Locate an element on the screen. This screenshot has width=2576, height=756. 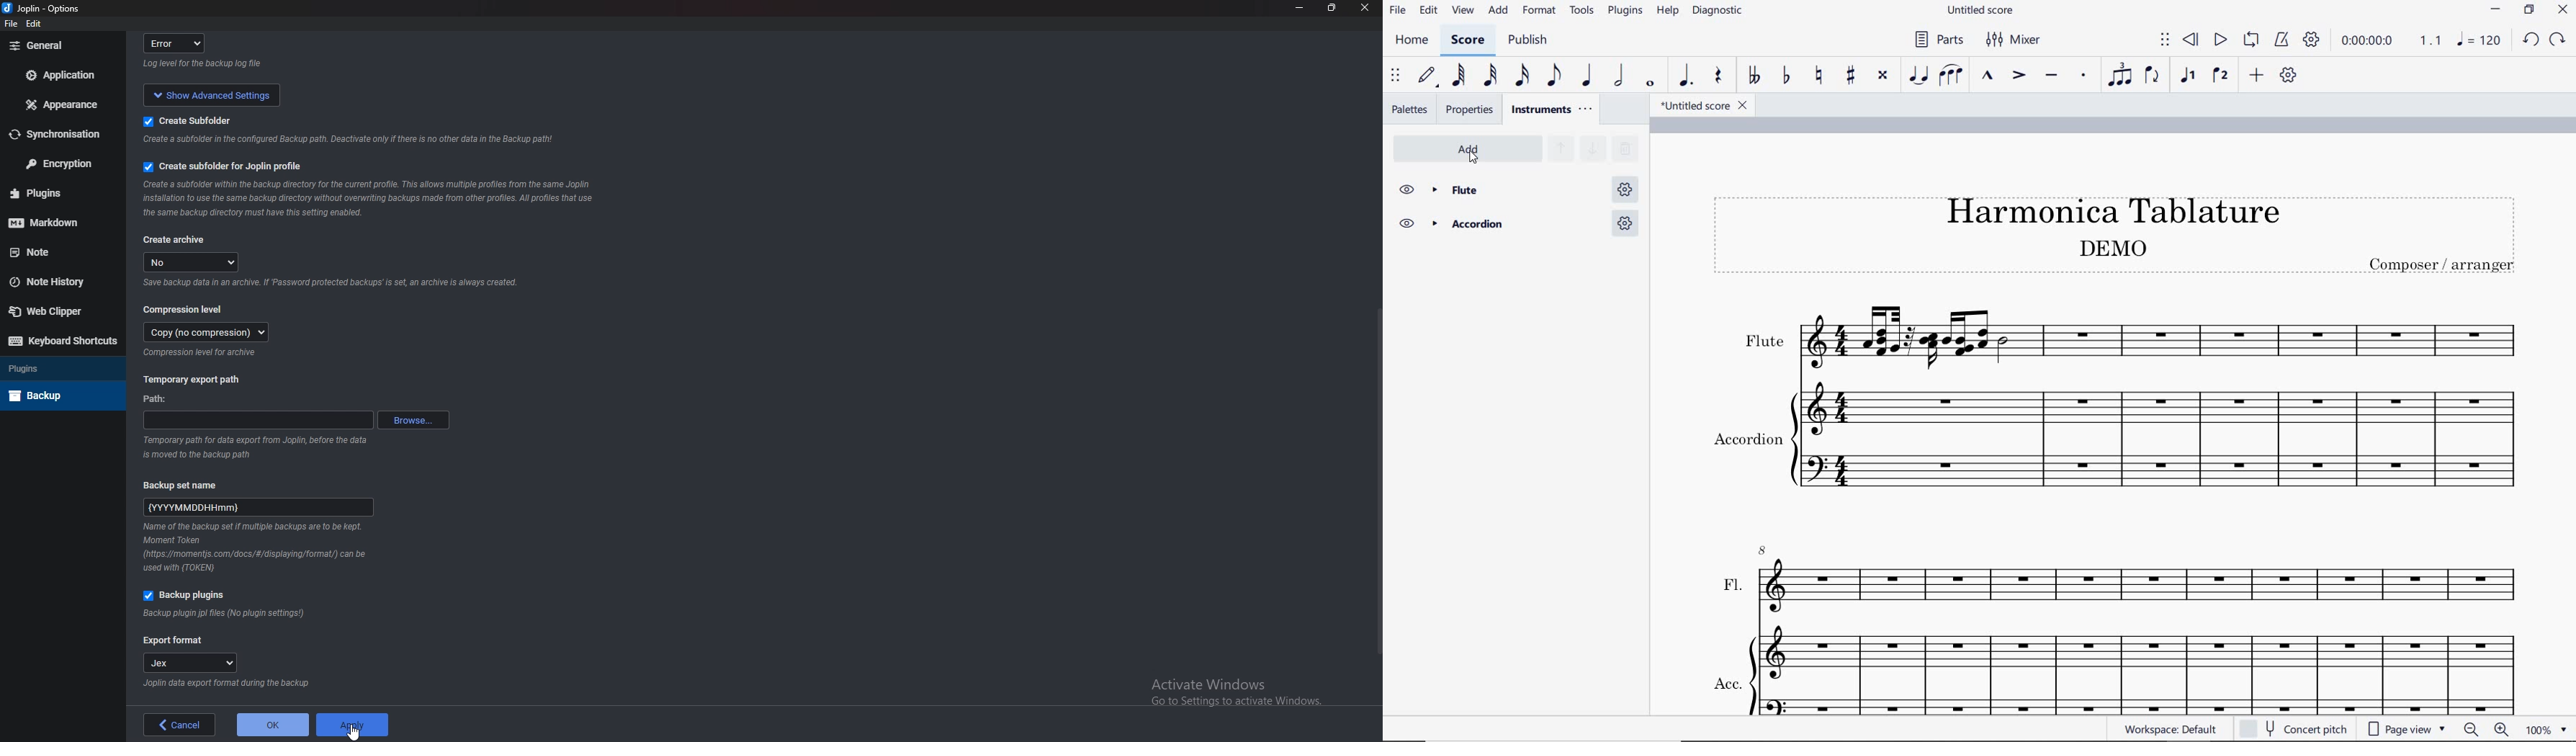
info is located at coordinates (260, 445).